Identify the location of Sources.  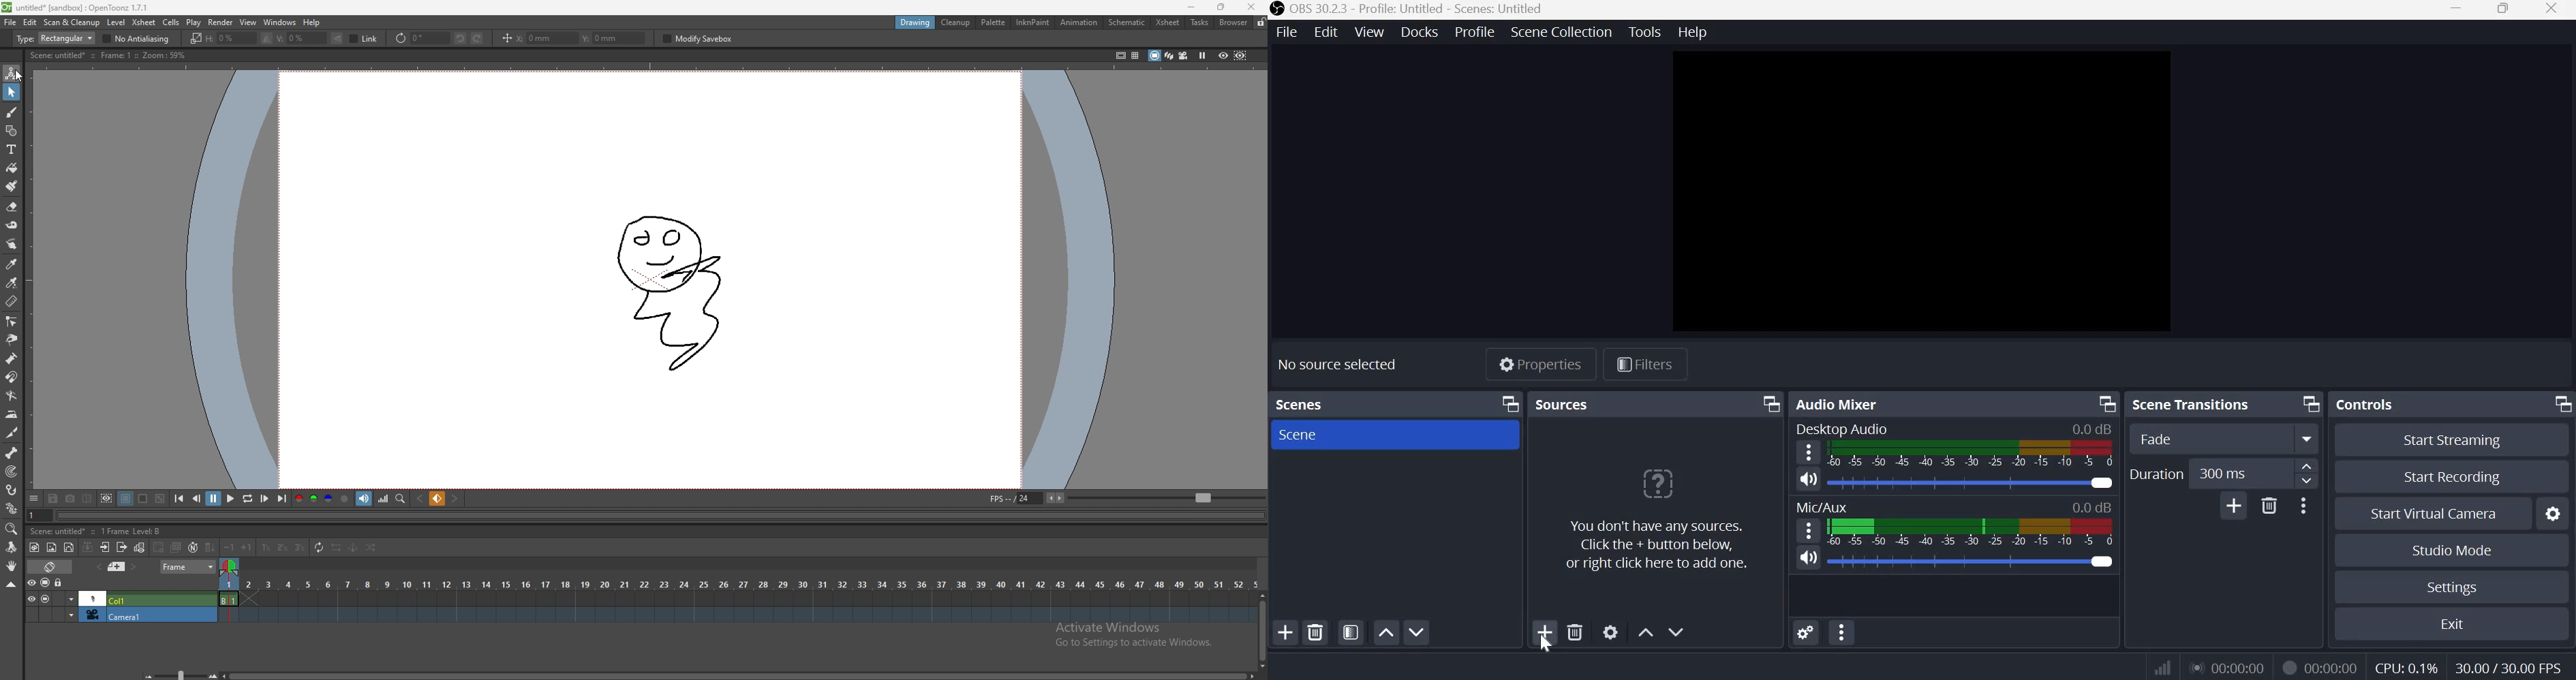
(1563, 403).